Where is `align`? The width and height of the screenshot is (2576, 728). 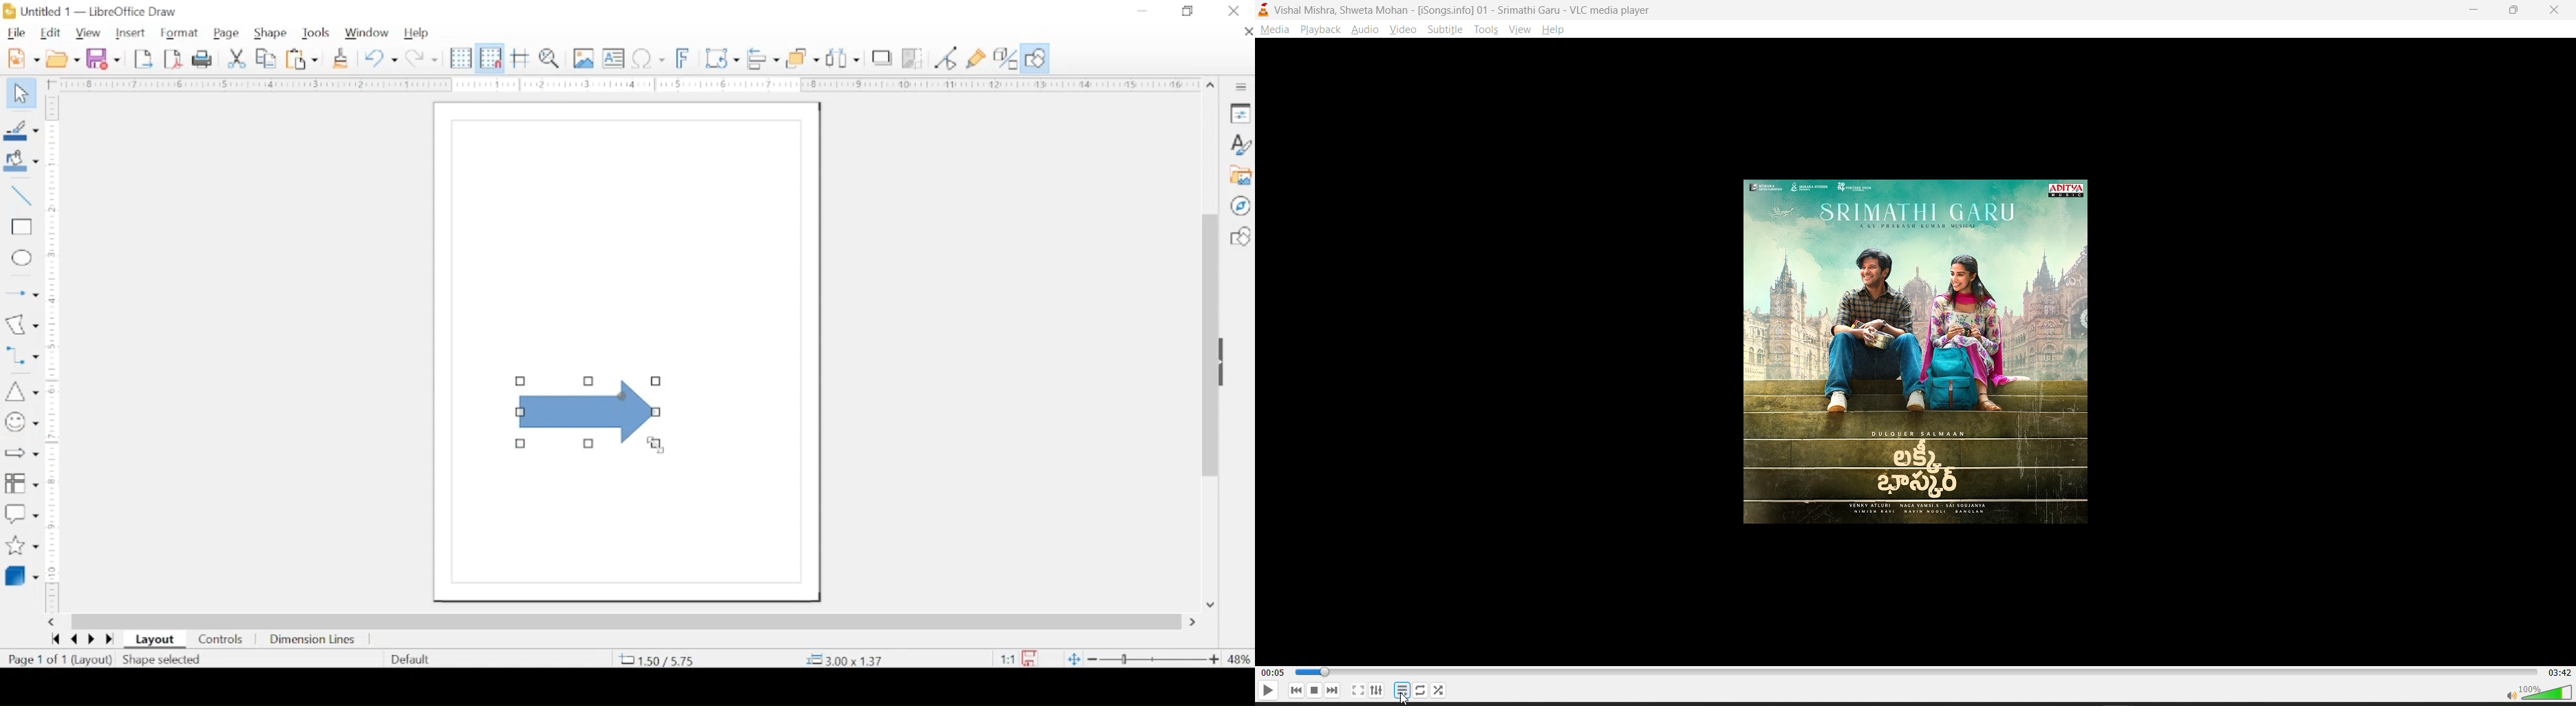 align is located at coordinates (763, 58).